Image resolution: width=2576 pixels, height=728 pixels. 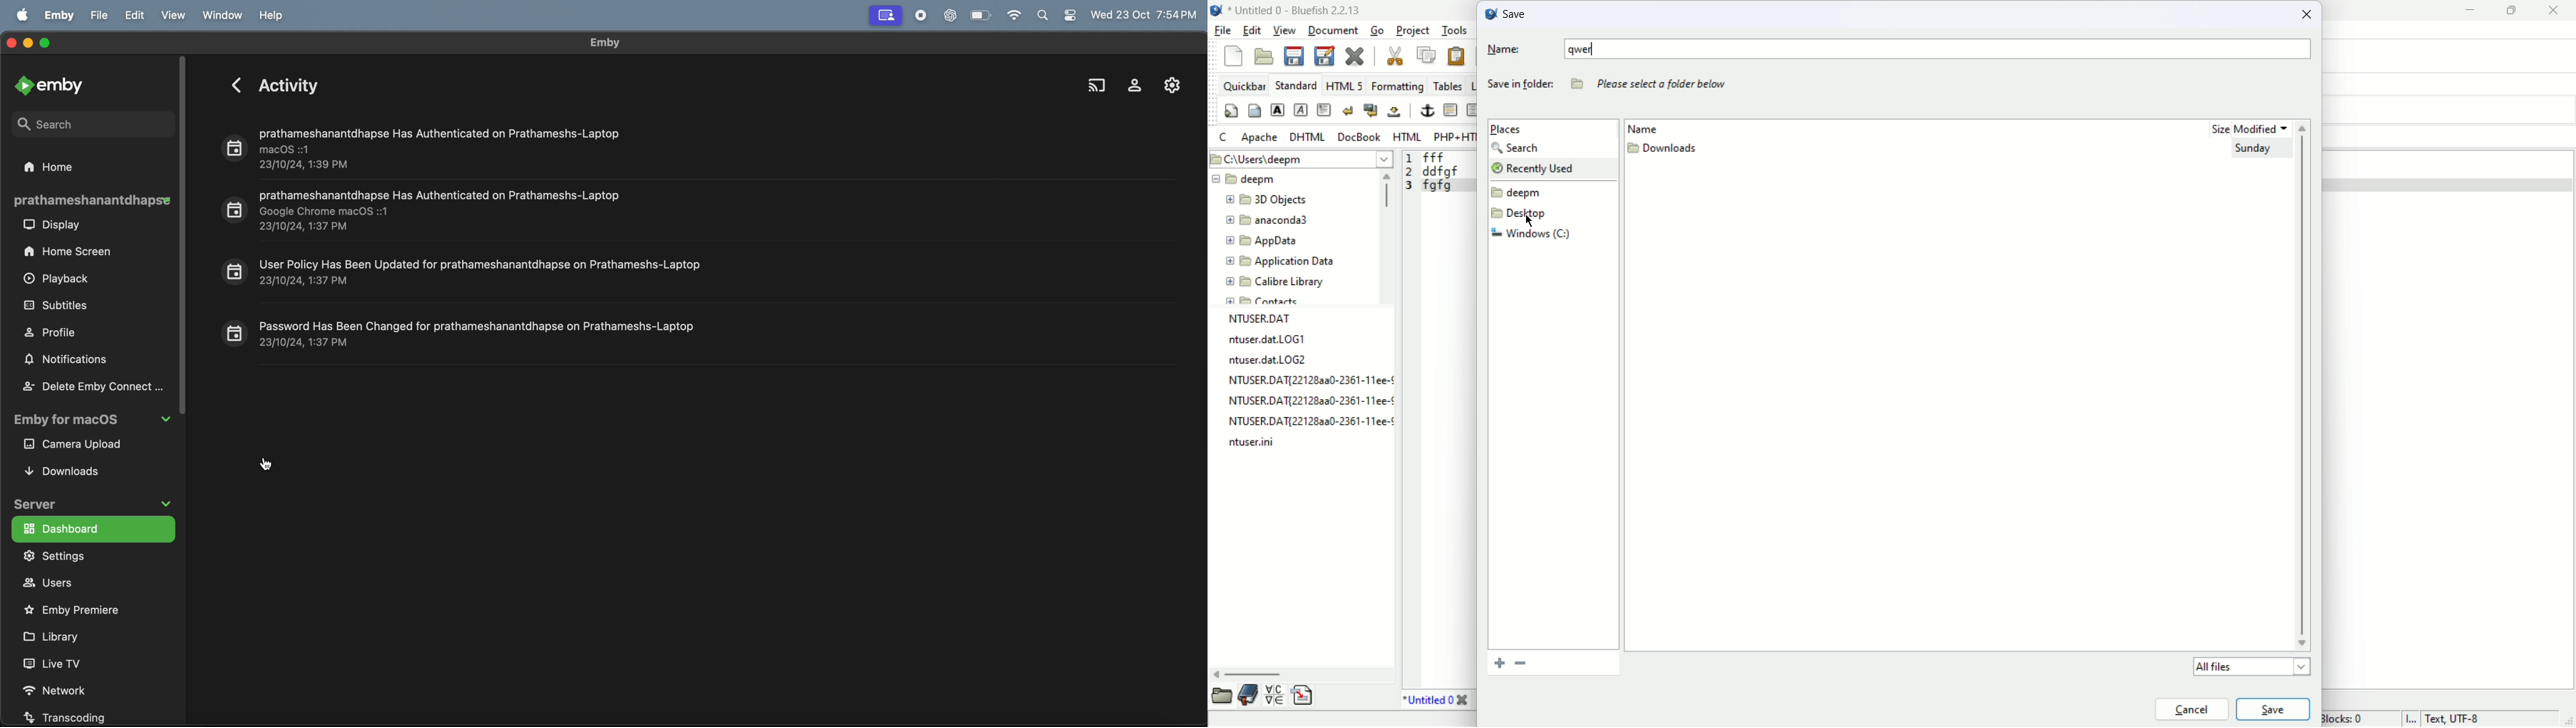 What do you see at coordinates (1297, 672) in the screenshot?
I see `horizontal scroll bar` at bounding box center [1297, 672].